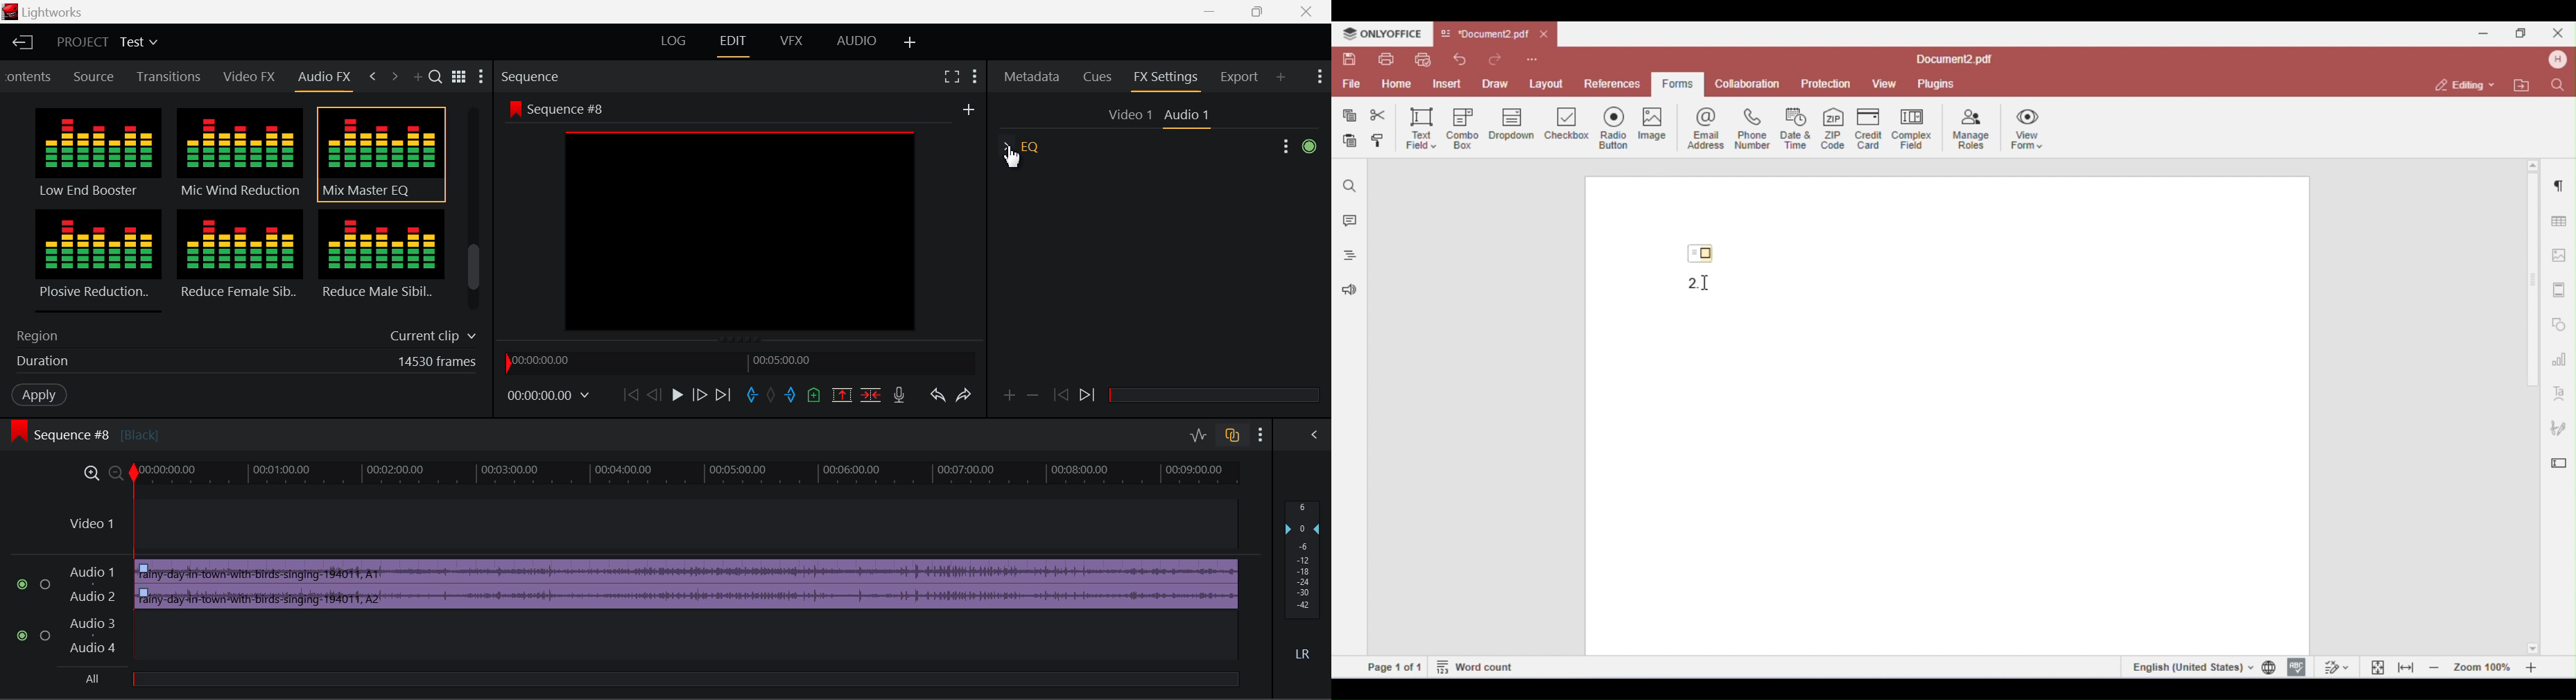 The height and width of the screenshot is (700, 2576). What do you see at coordinates (856, 42) in the screenshot?
I see `AUDIO Layout` at bounding box center [856, 42].